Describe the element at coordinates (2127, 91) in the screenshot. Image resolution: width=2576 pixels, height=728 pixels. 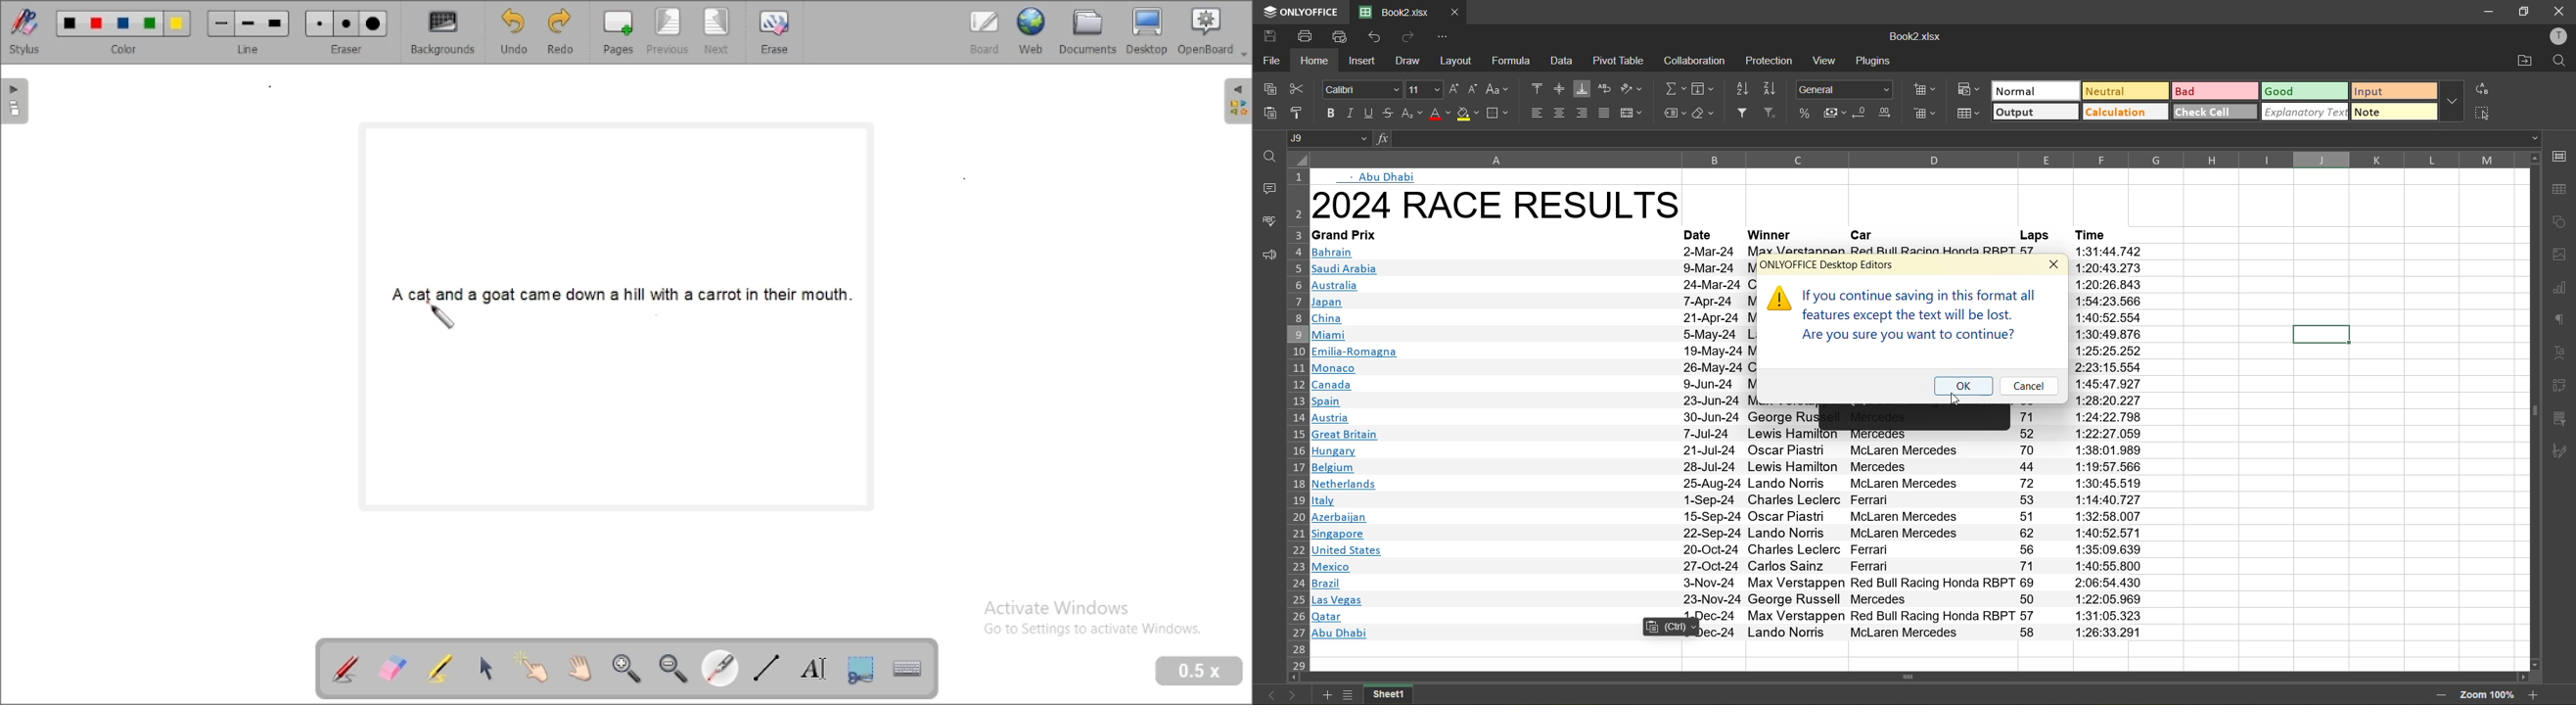
I see `neutral` at that location.